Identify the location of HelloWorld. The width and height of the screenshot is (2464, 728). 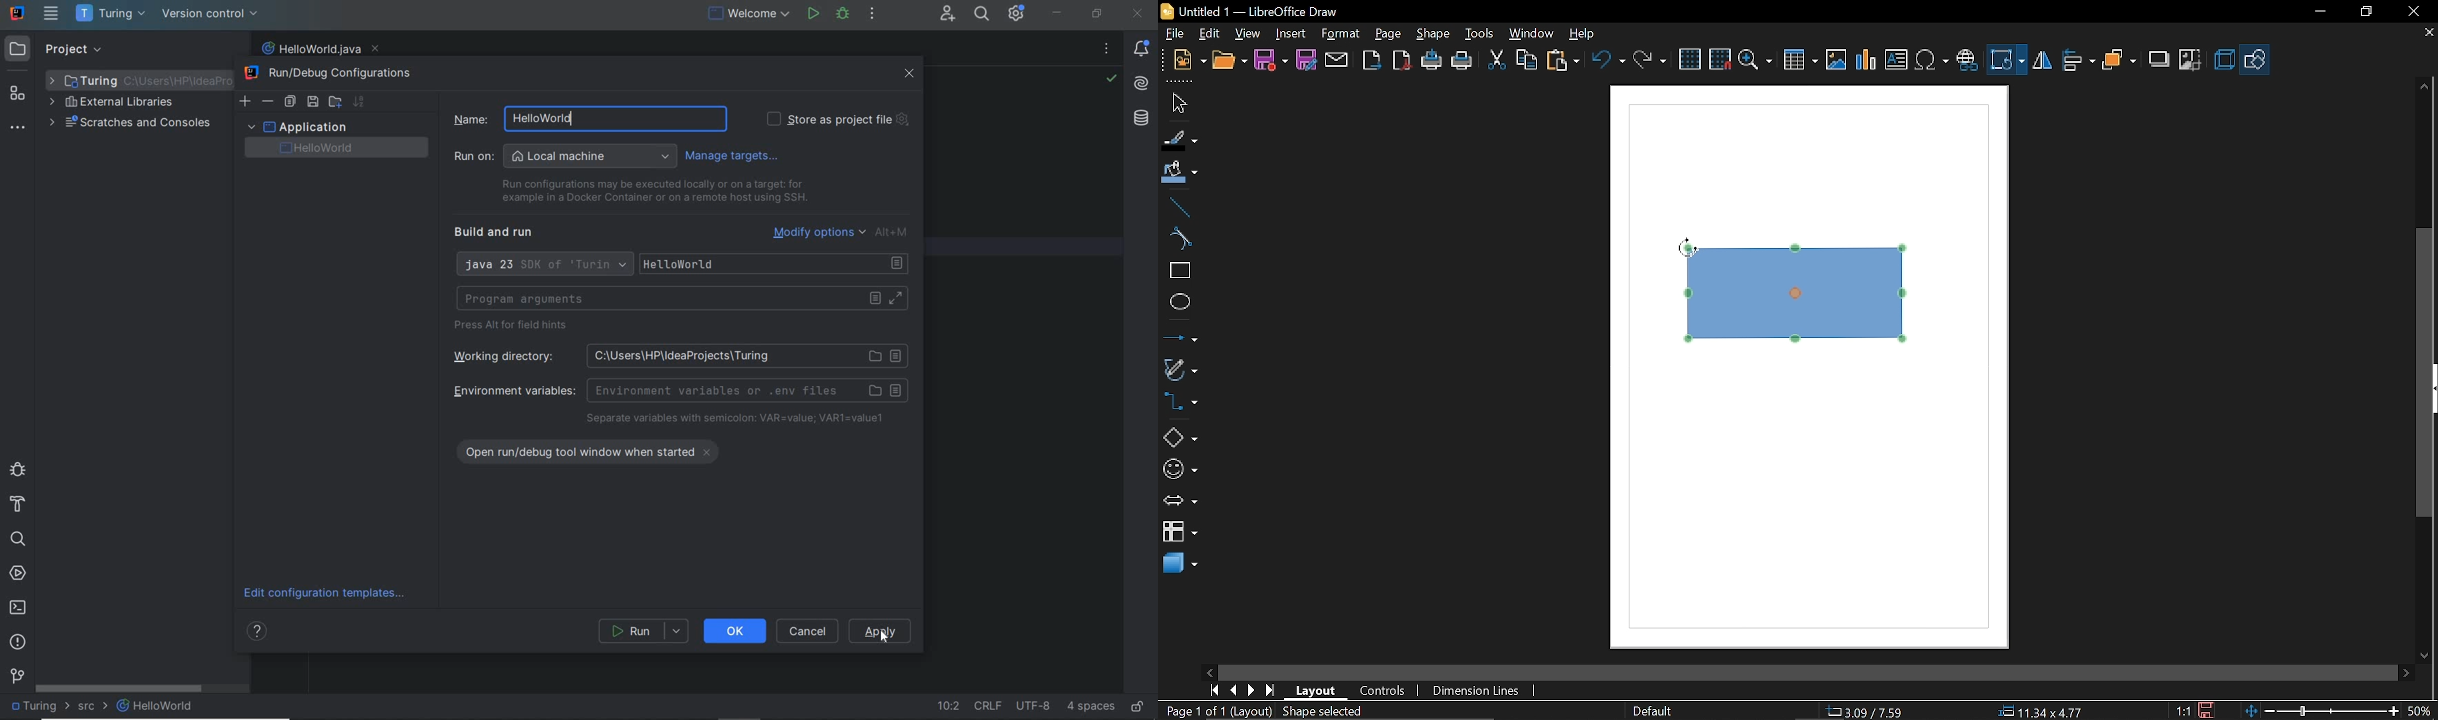
(343, 148).